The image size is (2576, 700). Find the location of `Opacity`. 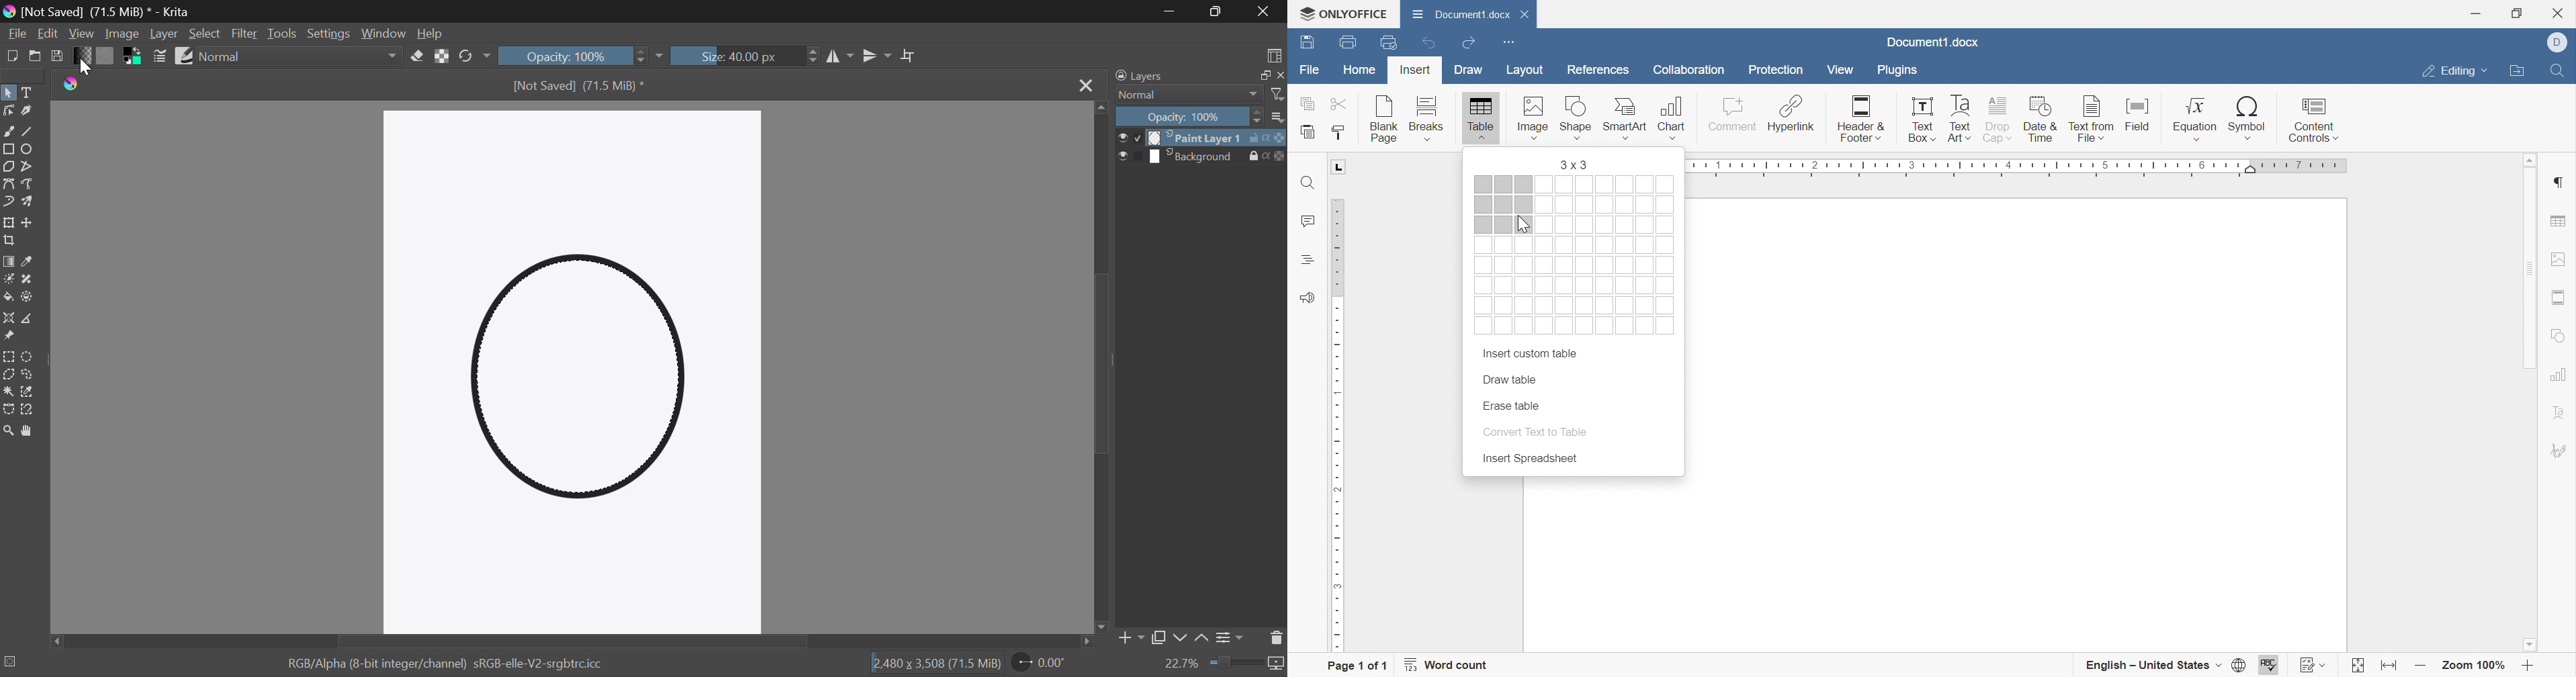

Opacity is located at coordinates (1188, 117).